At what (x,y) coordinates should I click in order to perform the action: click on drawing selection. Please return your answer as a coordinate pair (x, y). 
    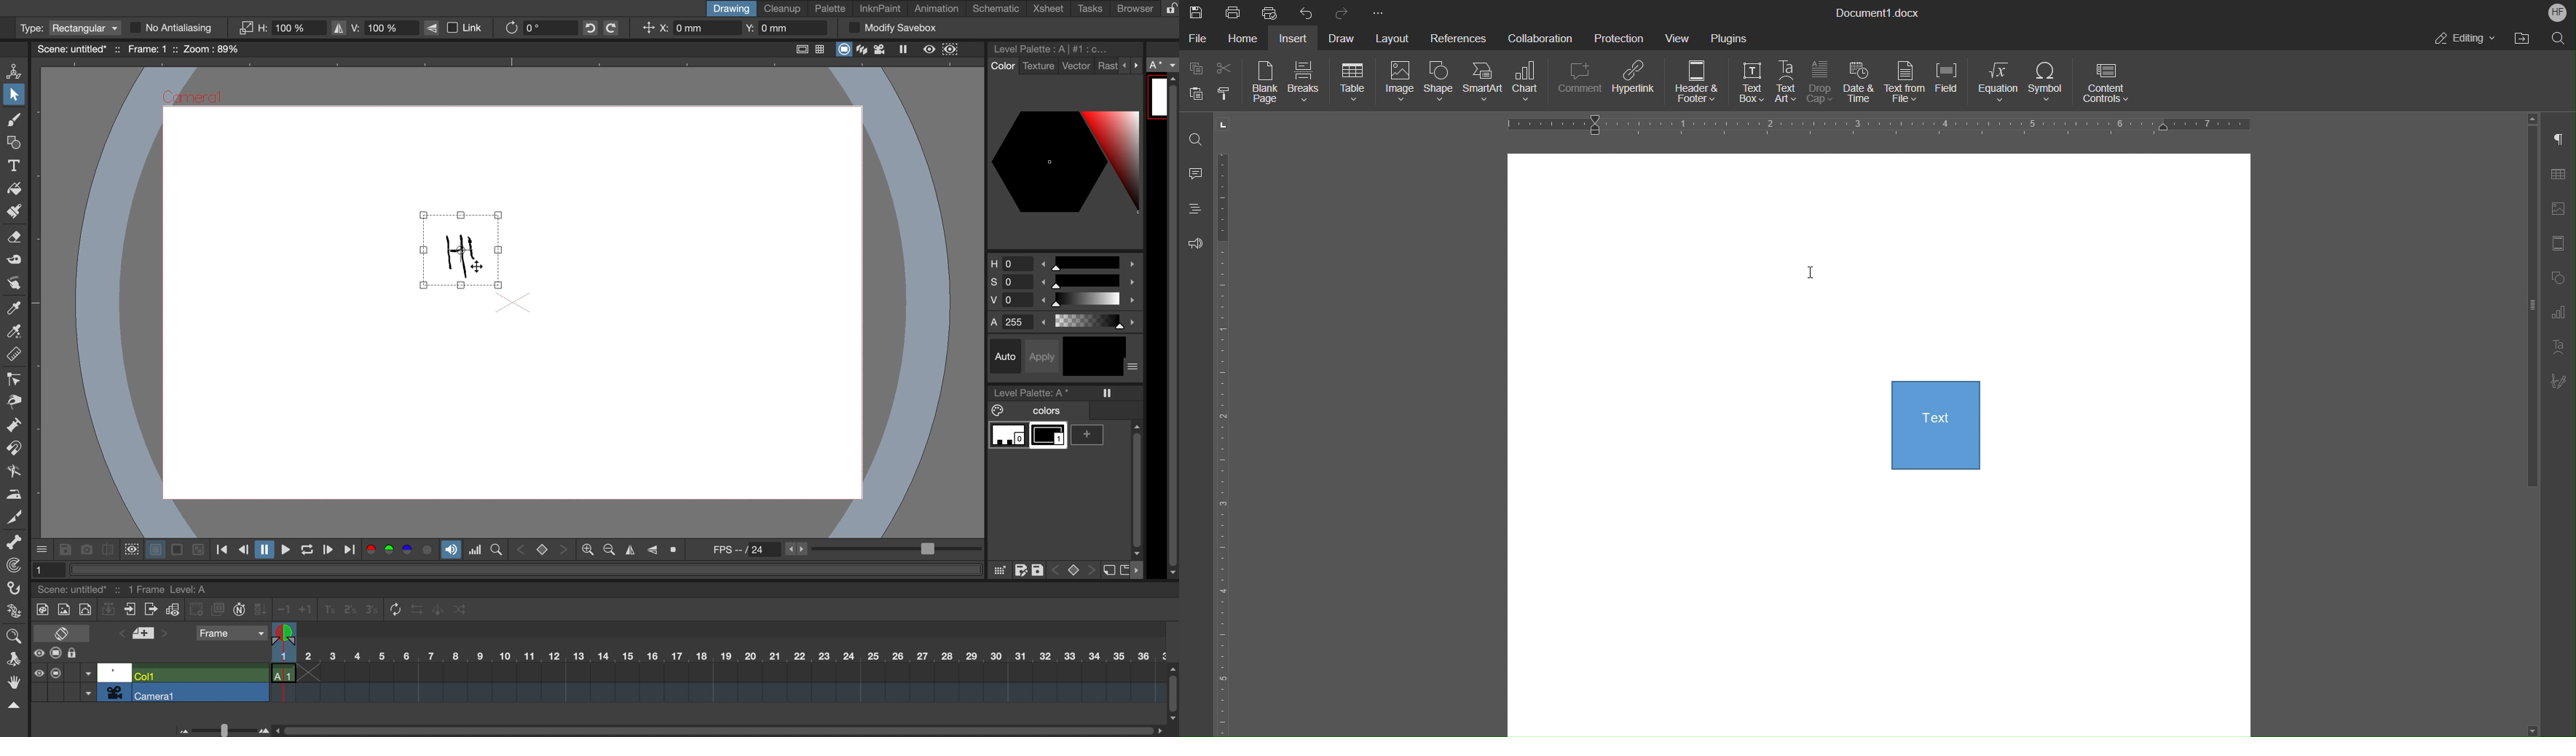
    Looking at the image, I should click on (458, 249).